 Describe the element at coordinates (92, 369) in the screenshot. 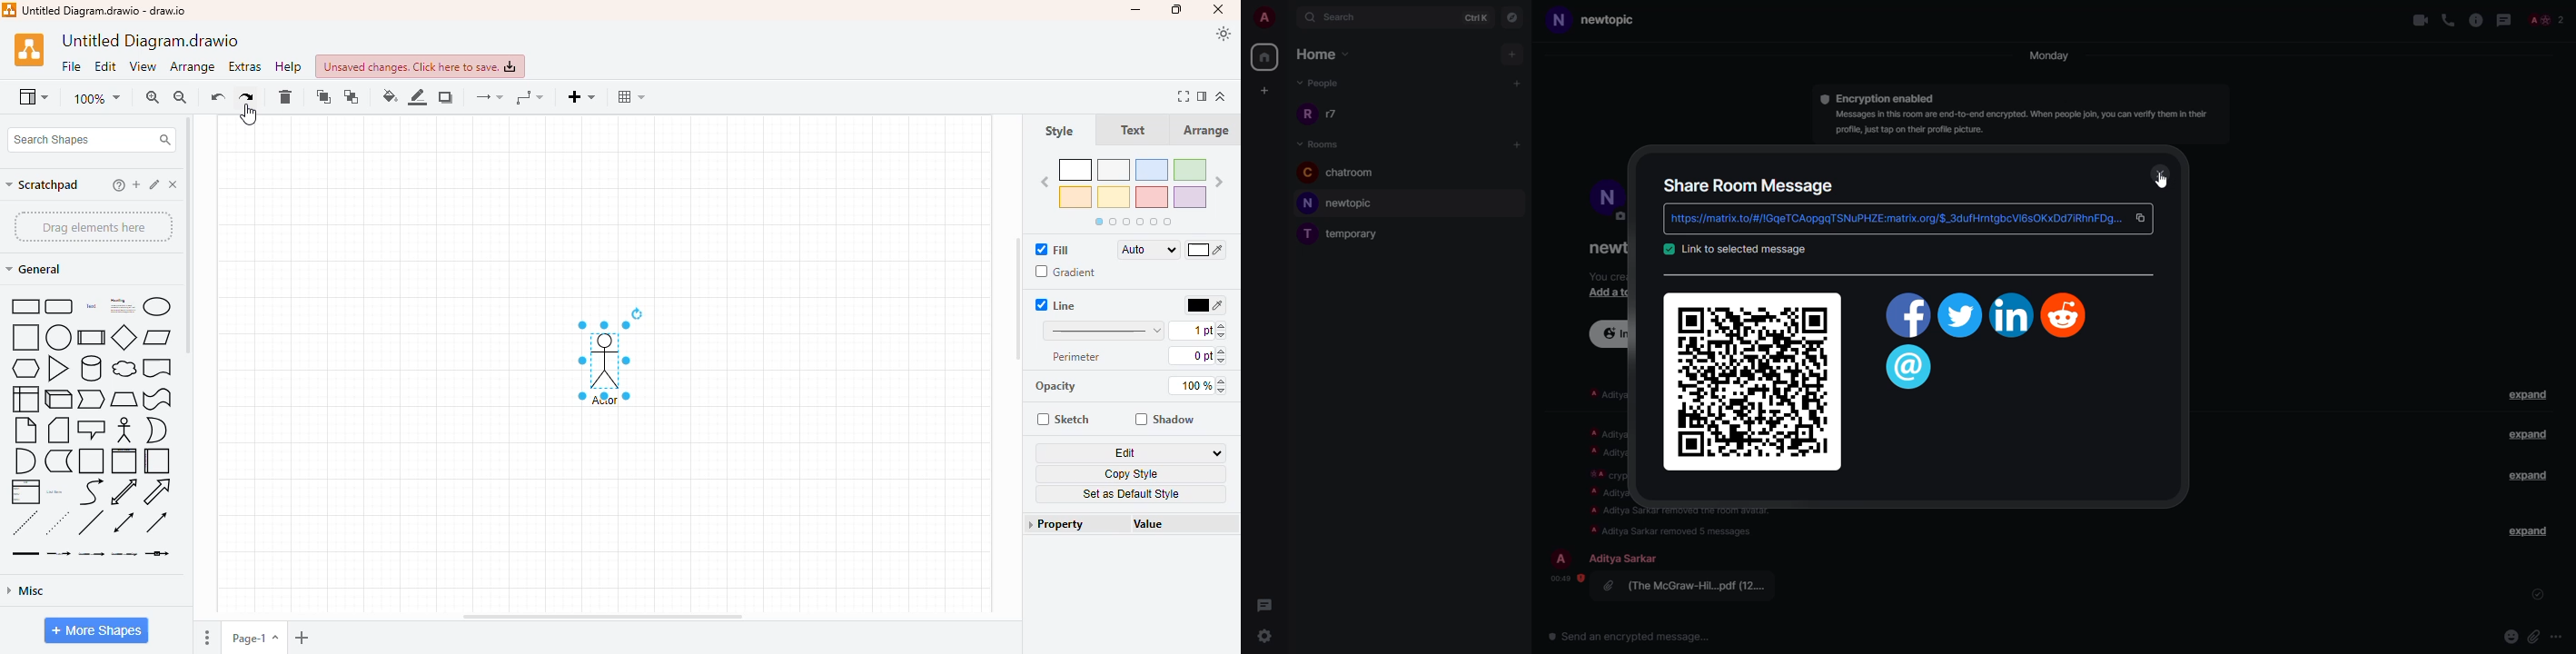

I see `cylinder` at that location.